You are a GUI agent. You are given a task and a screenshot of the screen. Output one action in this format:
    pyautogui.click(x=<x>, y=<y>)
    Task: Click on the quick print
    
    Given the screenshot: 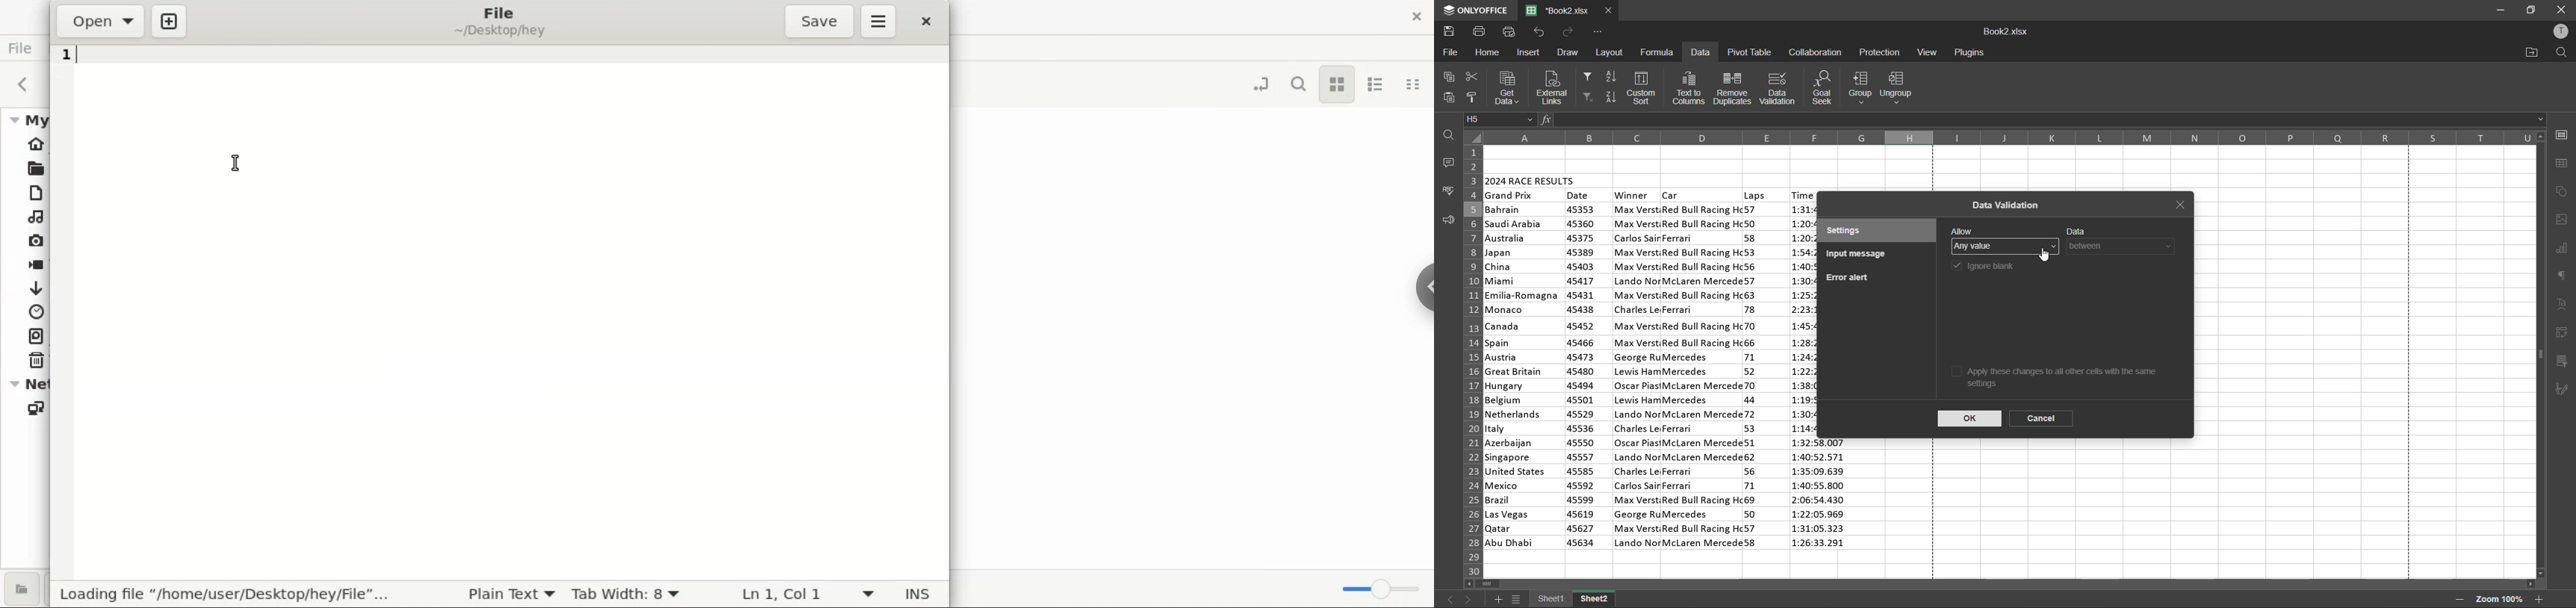 What is the action you would take?
    pyautogui.click(x=1508, y=32)
    